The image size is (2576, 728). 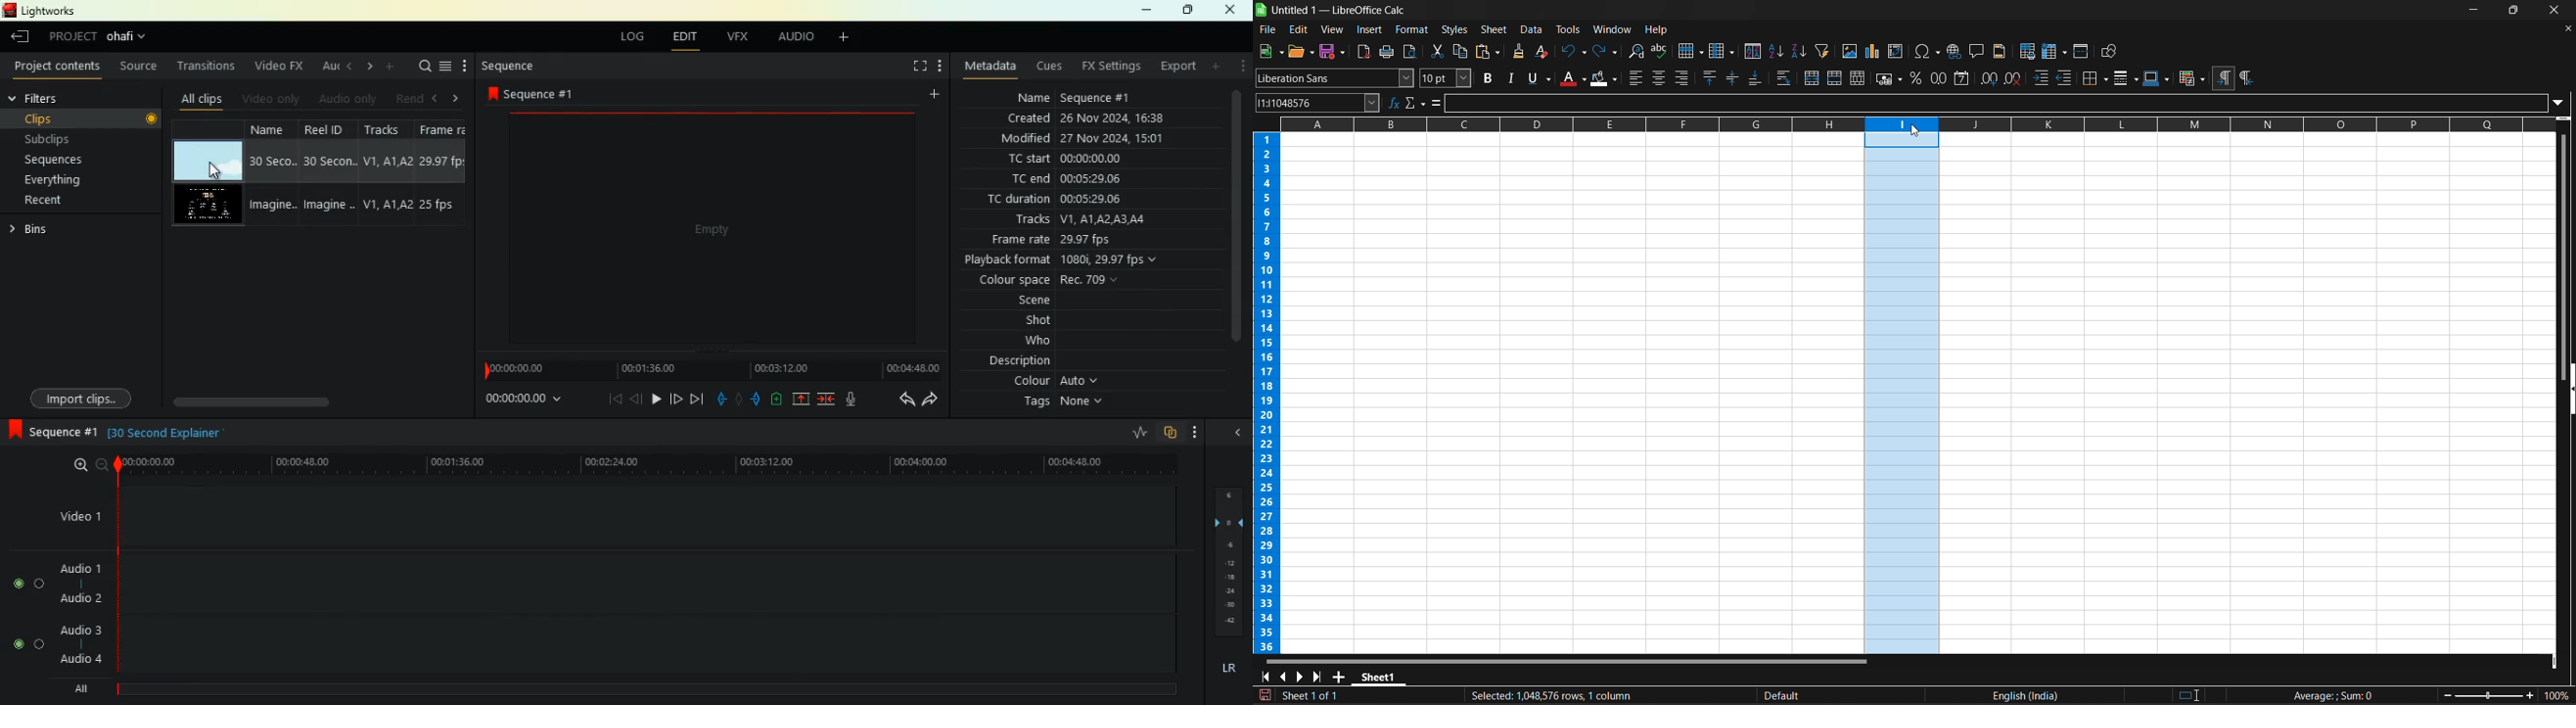 I want to click on name box, so click(x=1318, y=103).